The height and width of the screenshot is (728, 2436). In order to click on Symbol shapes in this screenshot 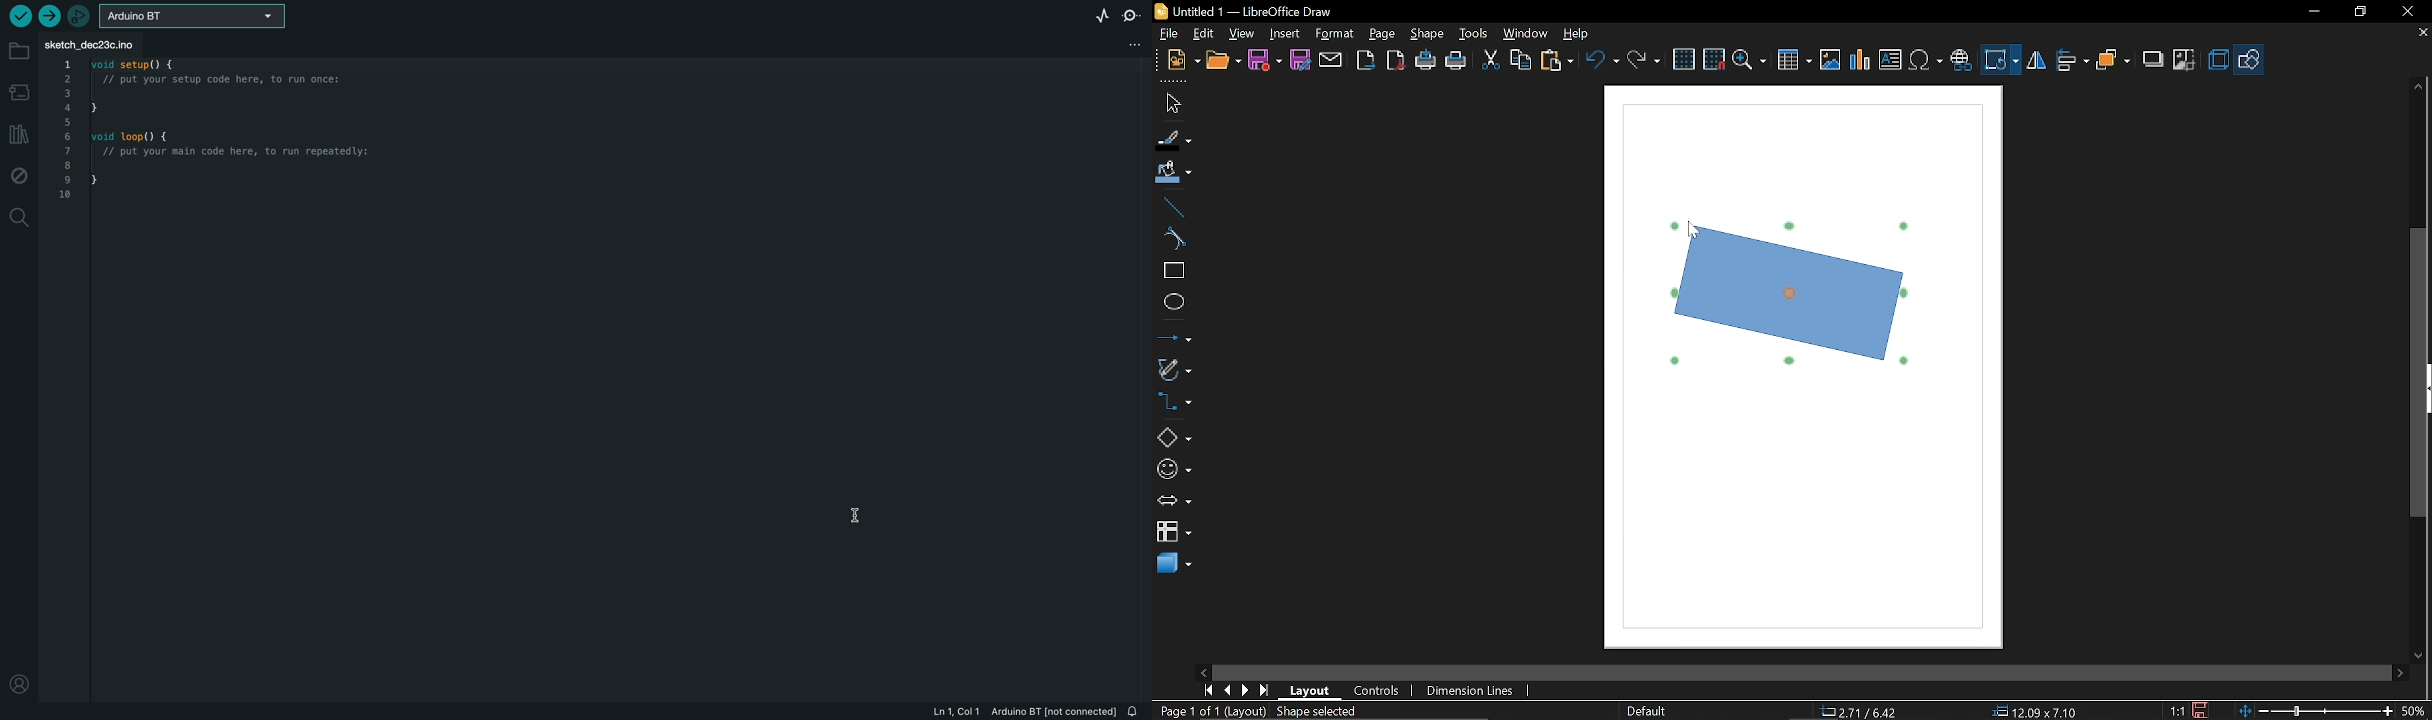, I will do `click(1173, 470)`.